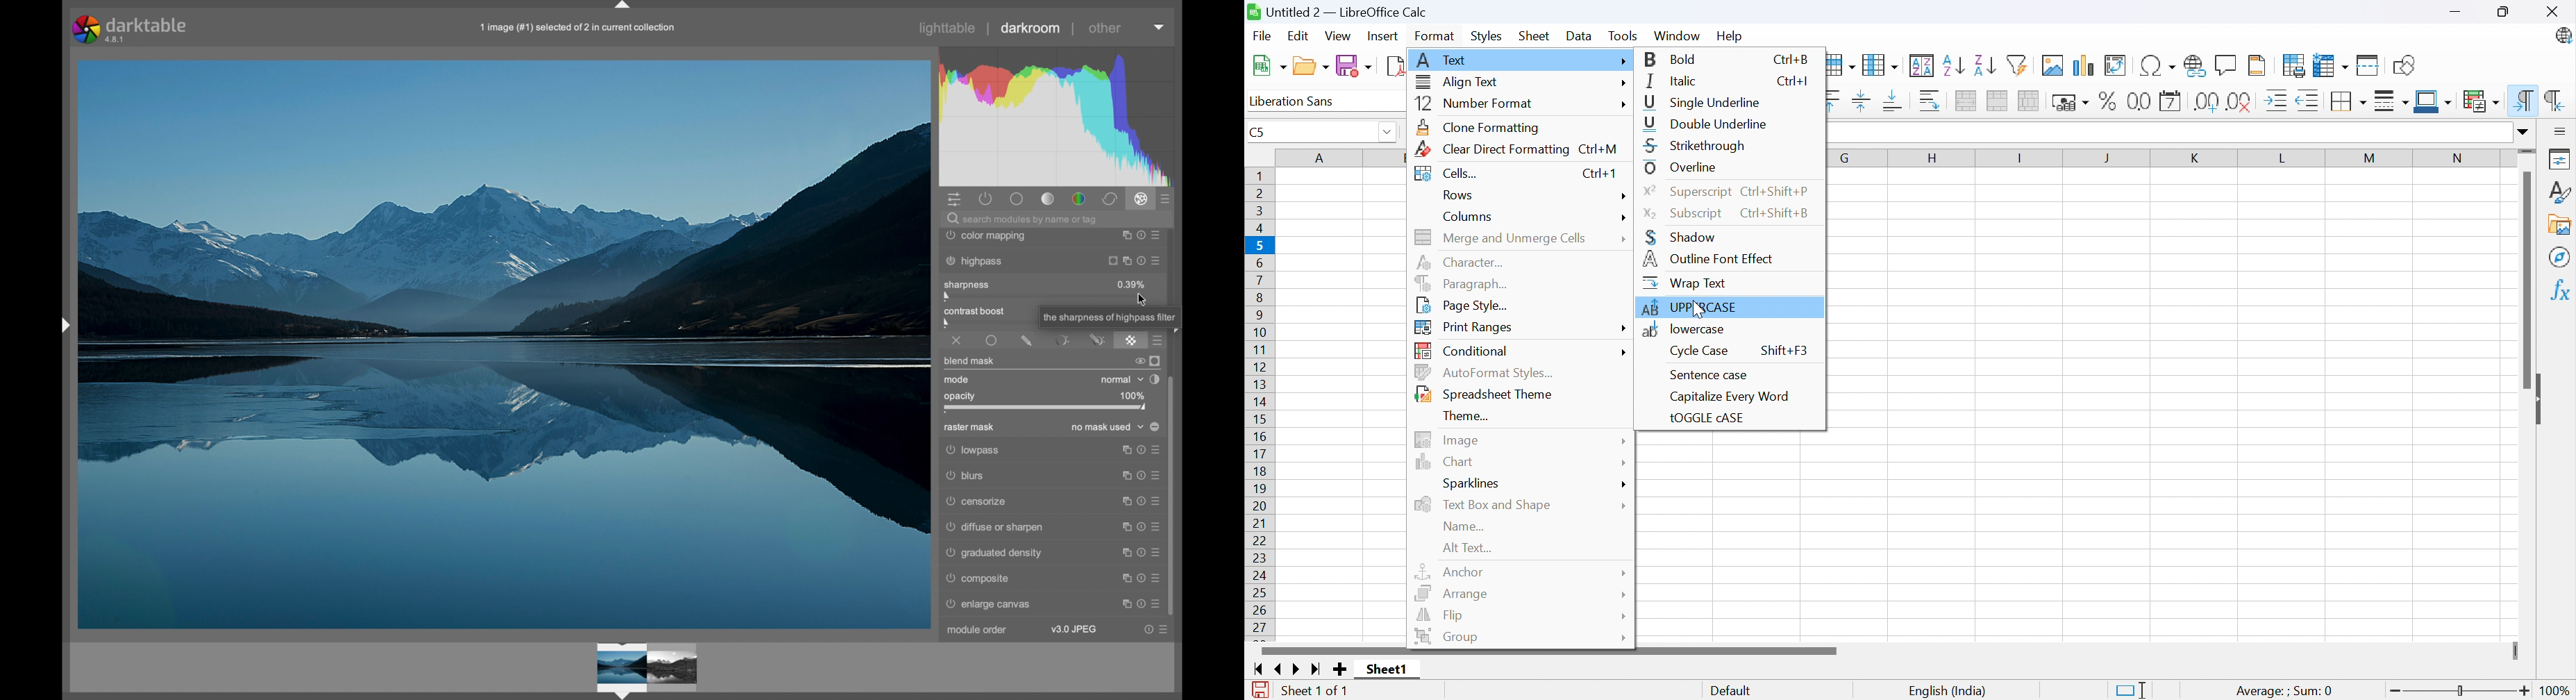 The height and width of the screenshot is (700, 2576). What do you see at coordinates (1966, 101) in the screenshot?
I see `Merge and center or unmerge cells depending on the current toggle state` at bounding box center [1966, 101].